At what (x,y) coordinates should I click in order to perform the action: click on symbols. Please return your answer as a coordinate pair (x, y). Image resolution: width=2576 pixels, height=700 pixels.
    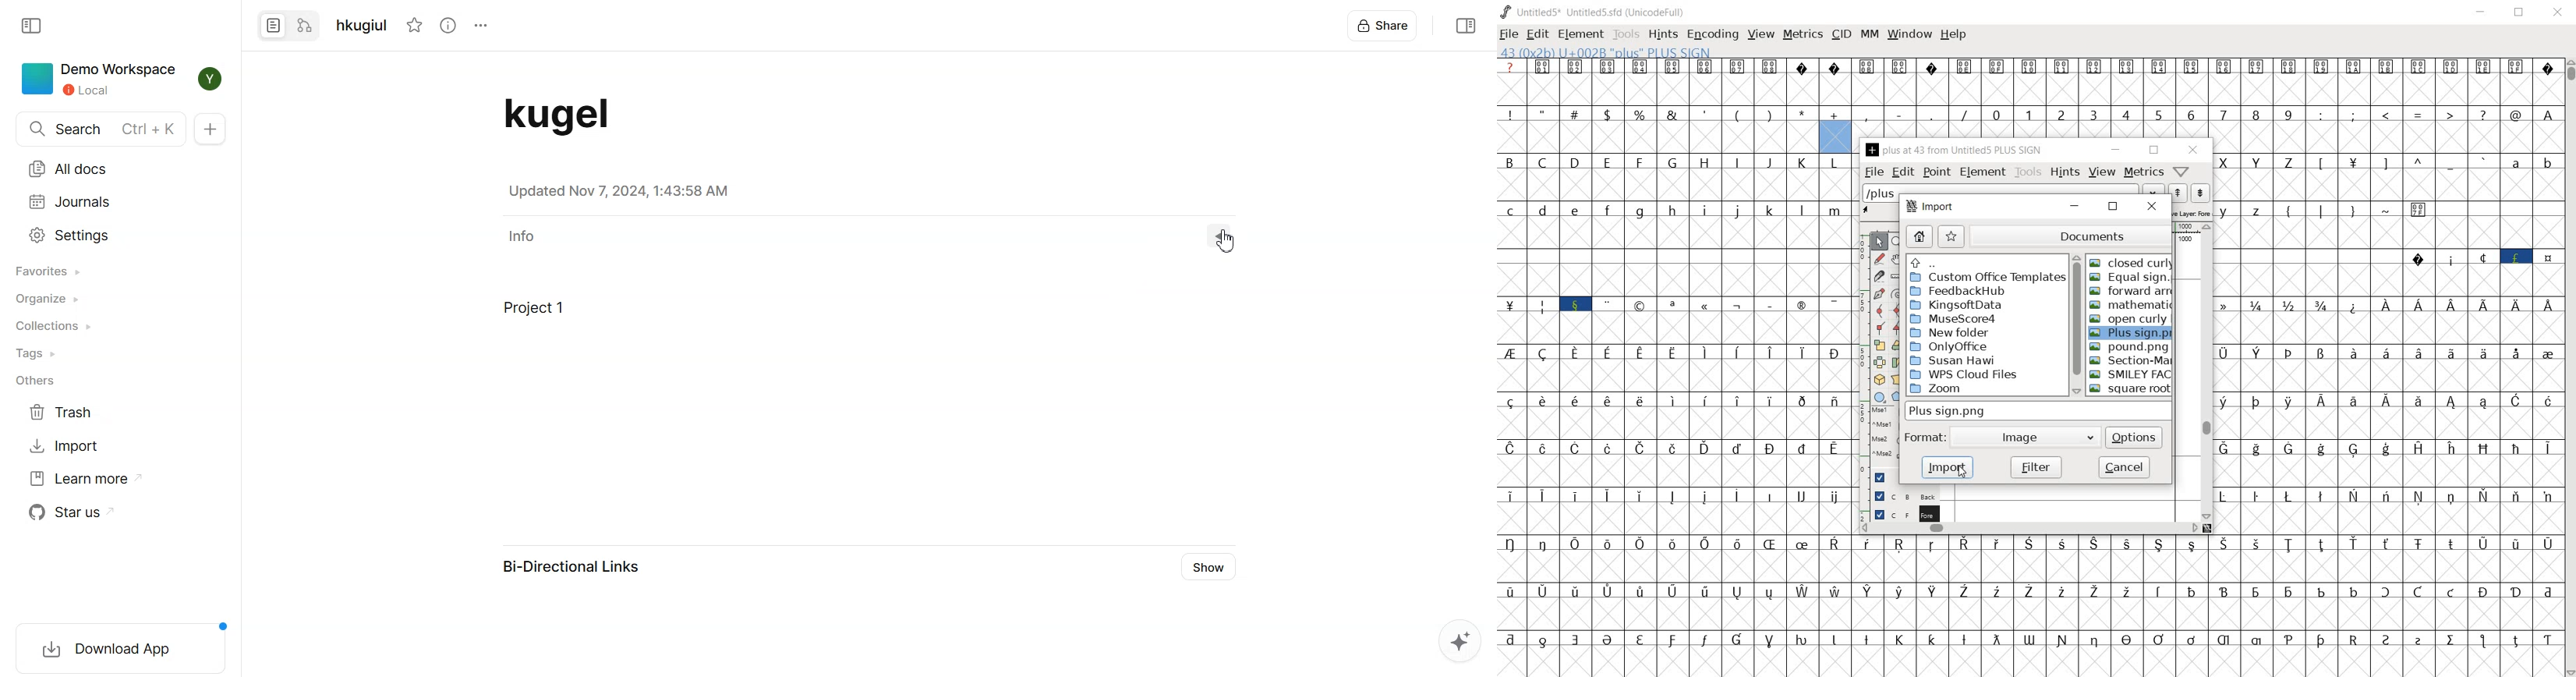
    Looking at the image, I should click on (2030, 81).